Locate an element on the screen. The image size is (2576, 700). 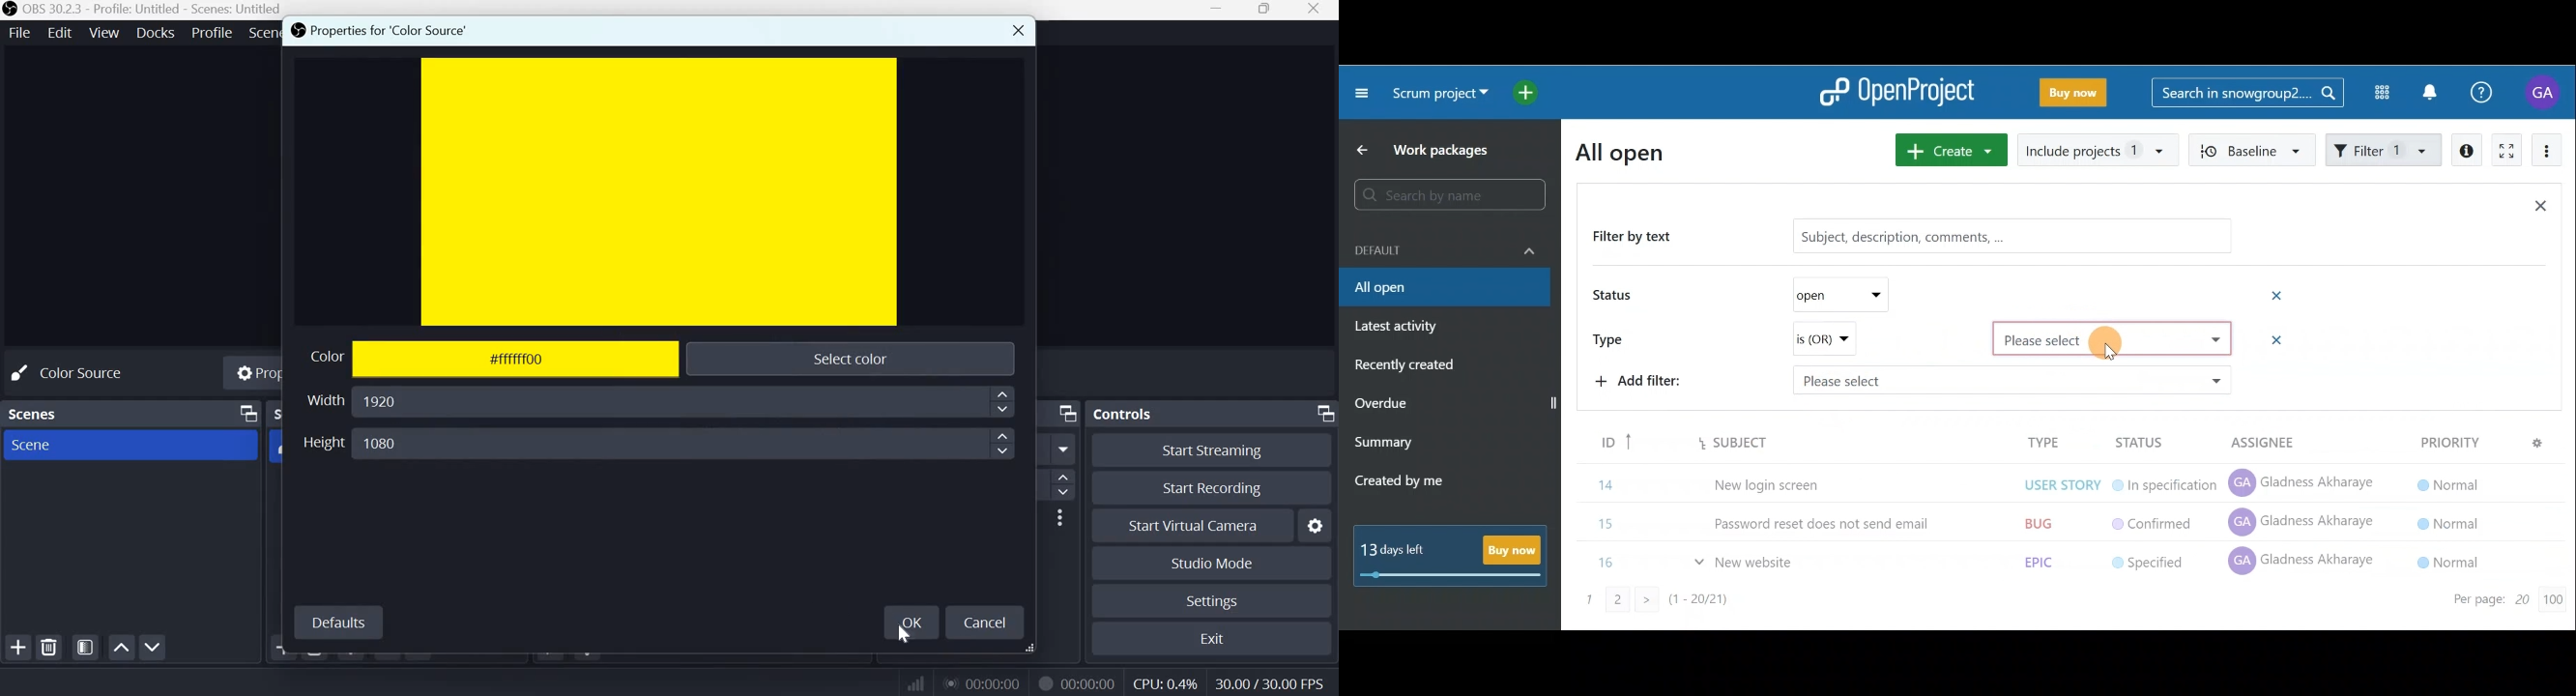
Activate zen mode is located at coordinates (2504, 152).